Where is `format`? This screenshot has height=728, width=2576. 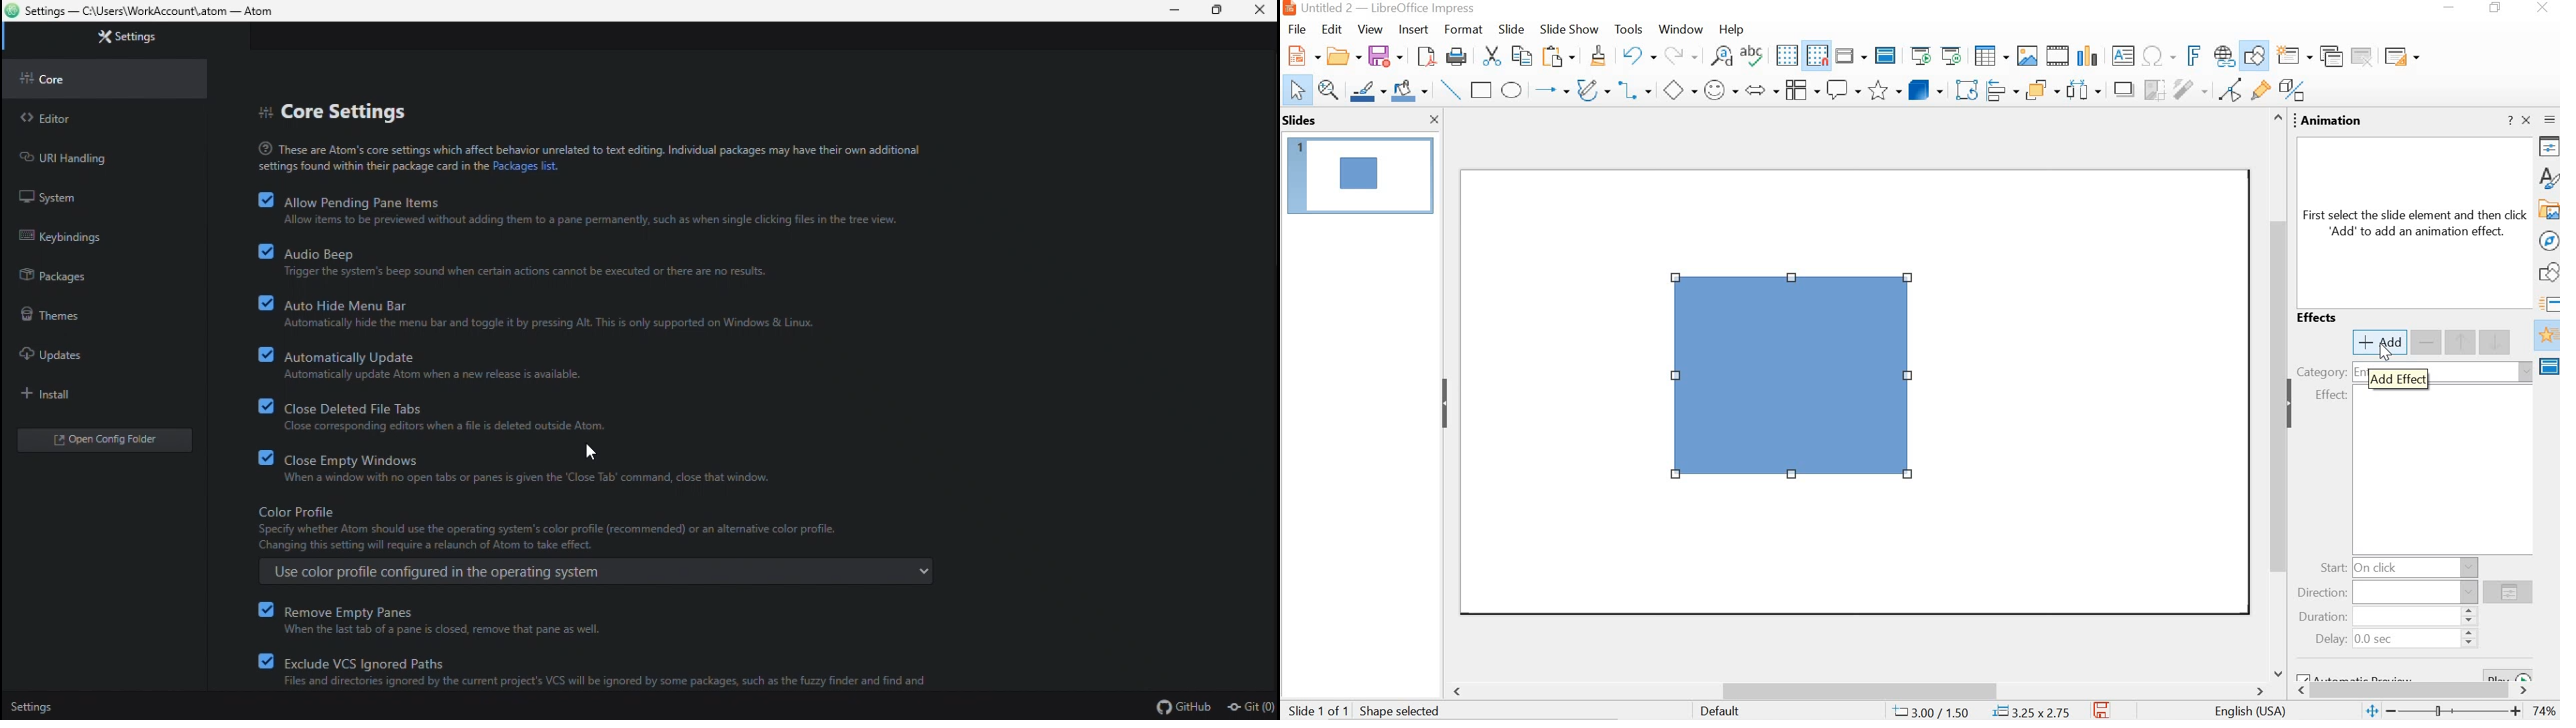 format is located at coordinates (1462, 29).